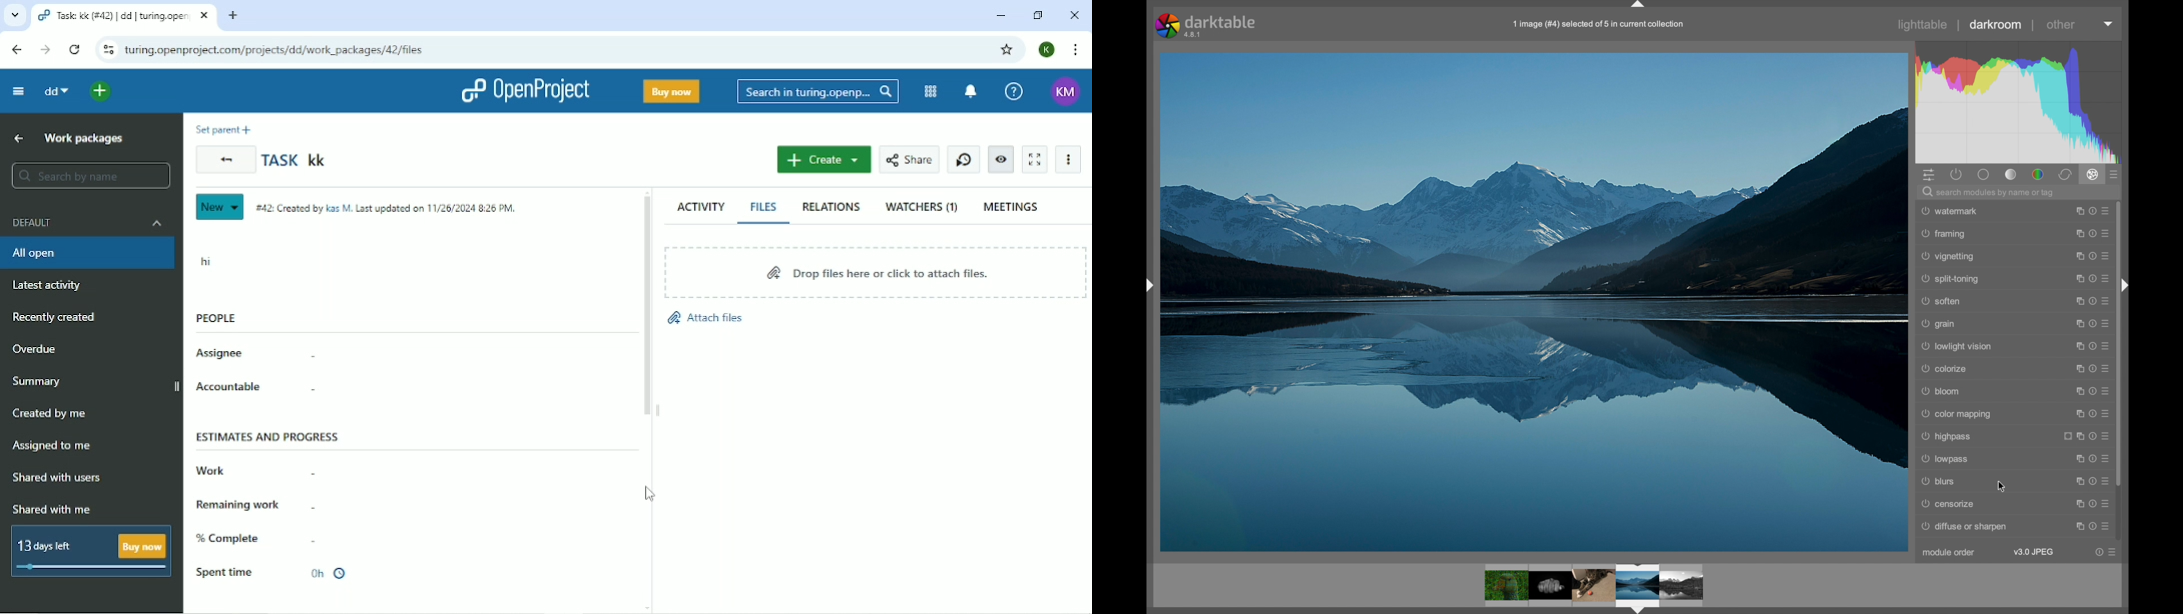 This screenshot has width=2184, height=616. Describe the element at coordinates (2078, 301) in the screenshot. I see `maximize` at that location.